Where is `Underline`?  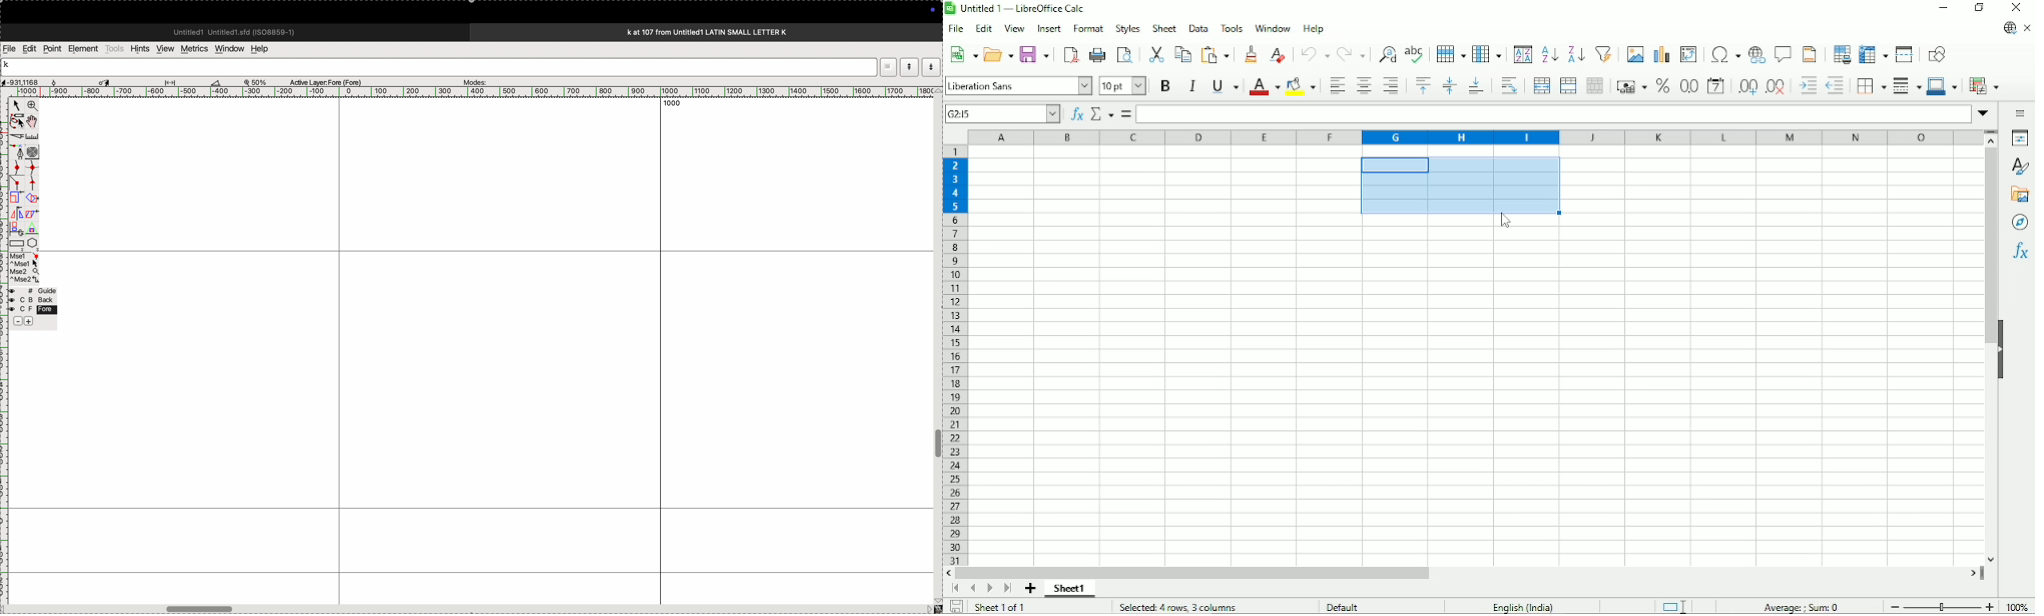 Underline is located at coordinates (1224, 85).